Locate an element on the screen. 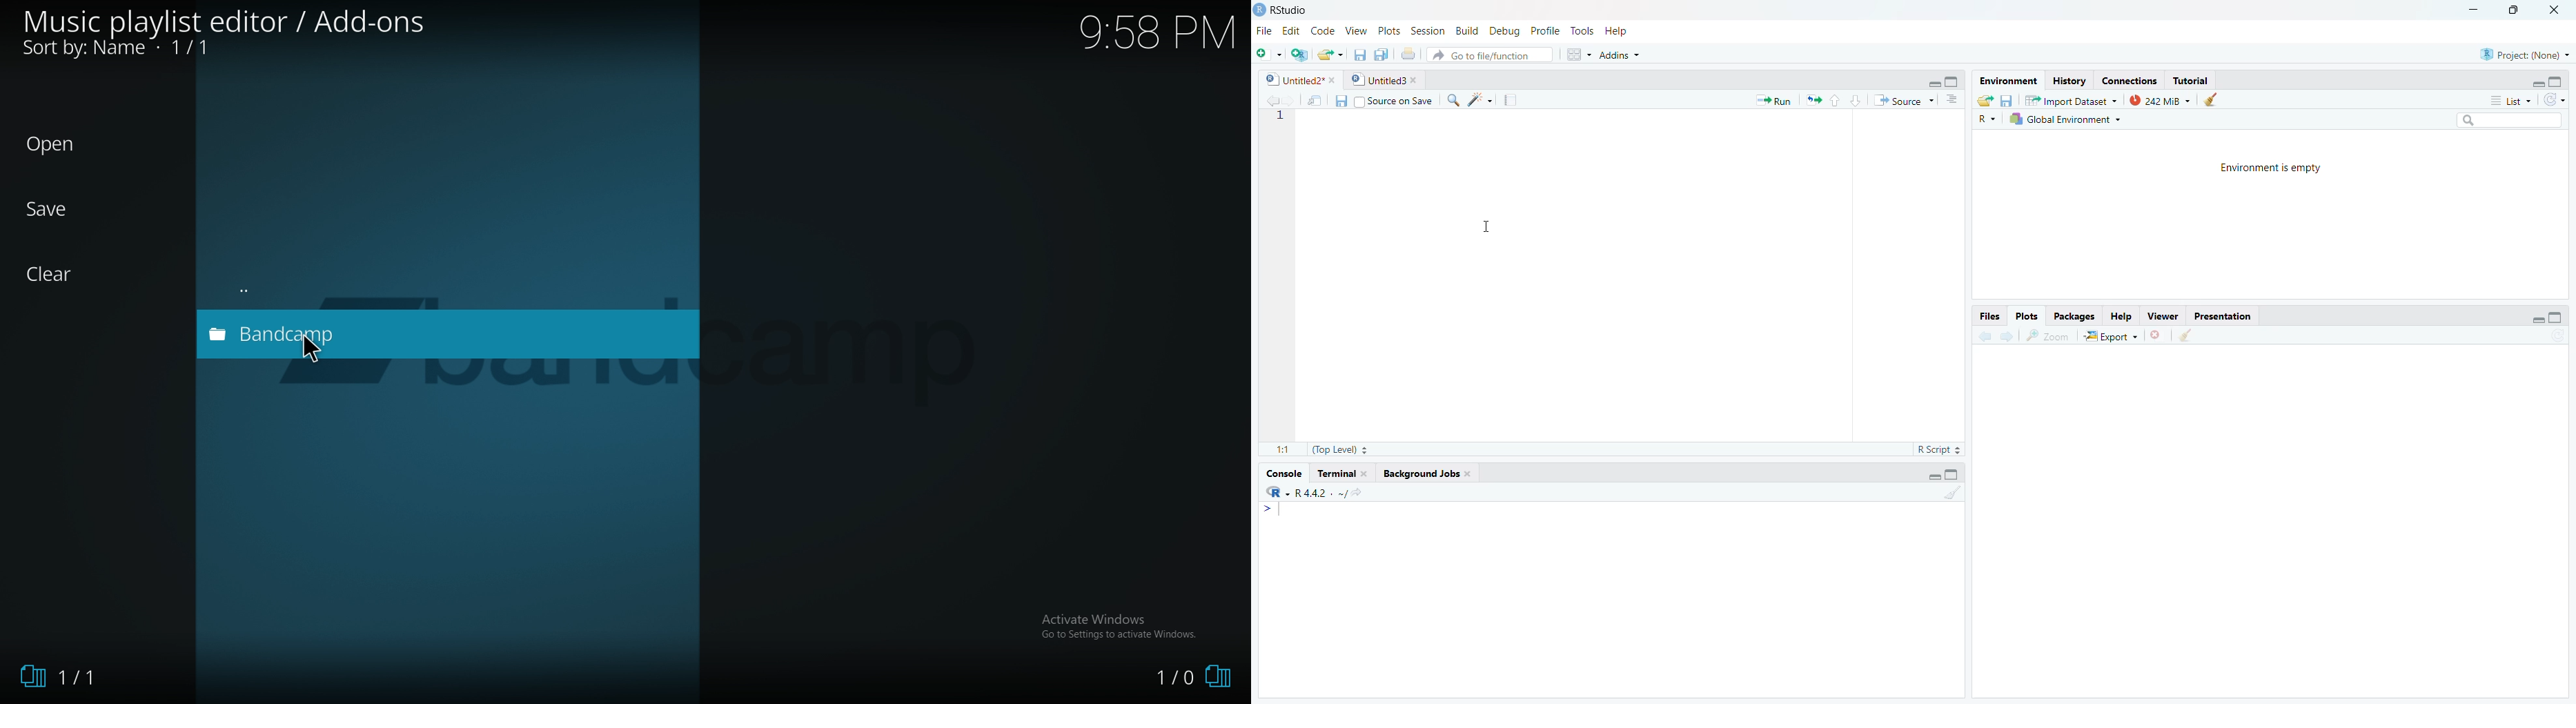  Files is located at coordinates (1990, 316).